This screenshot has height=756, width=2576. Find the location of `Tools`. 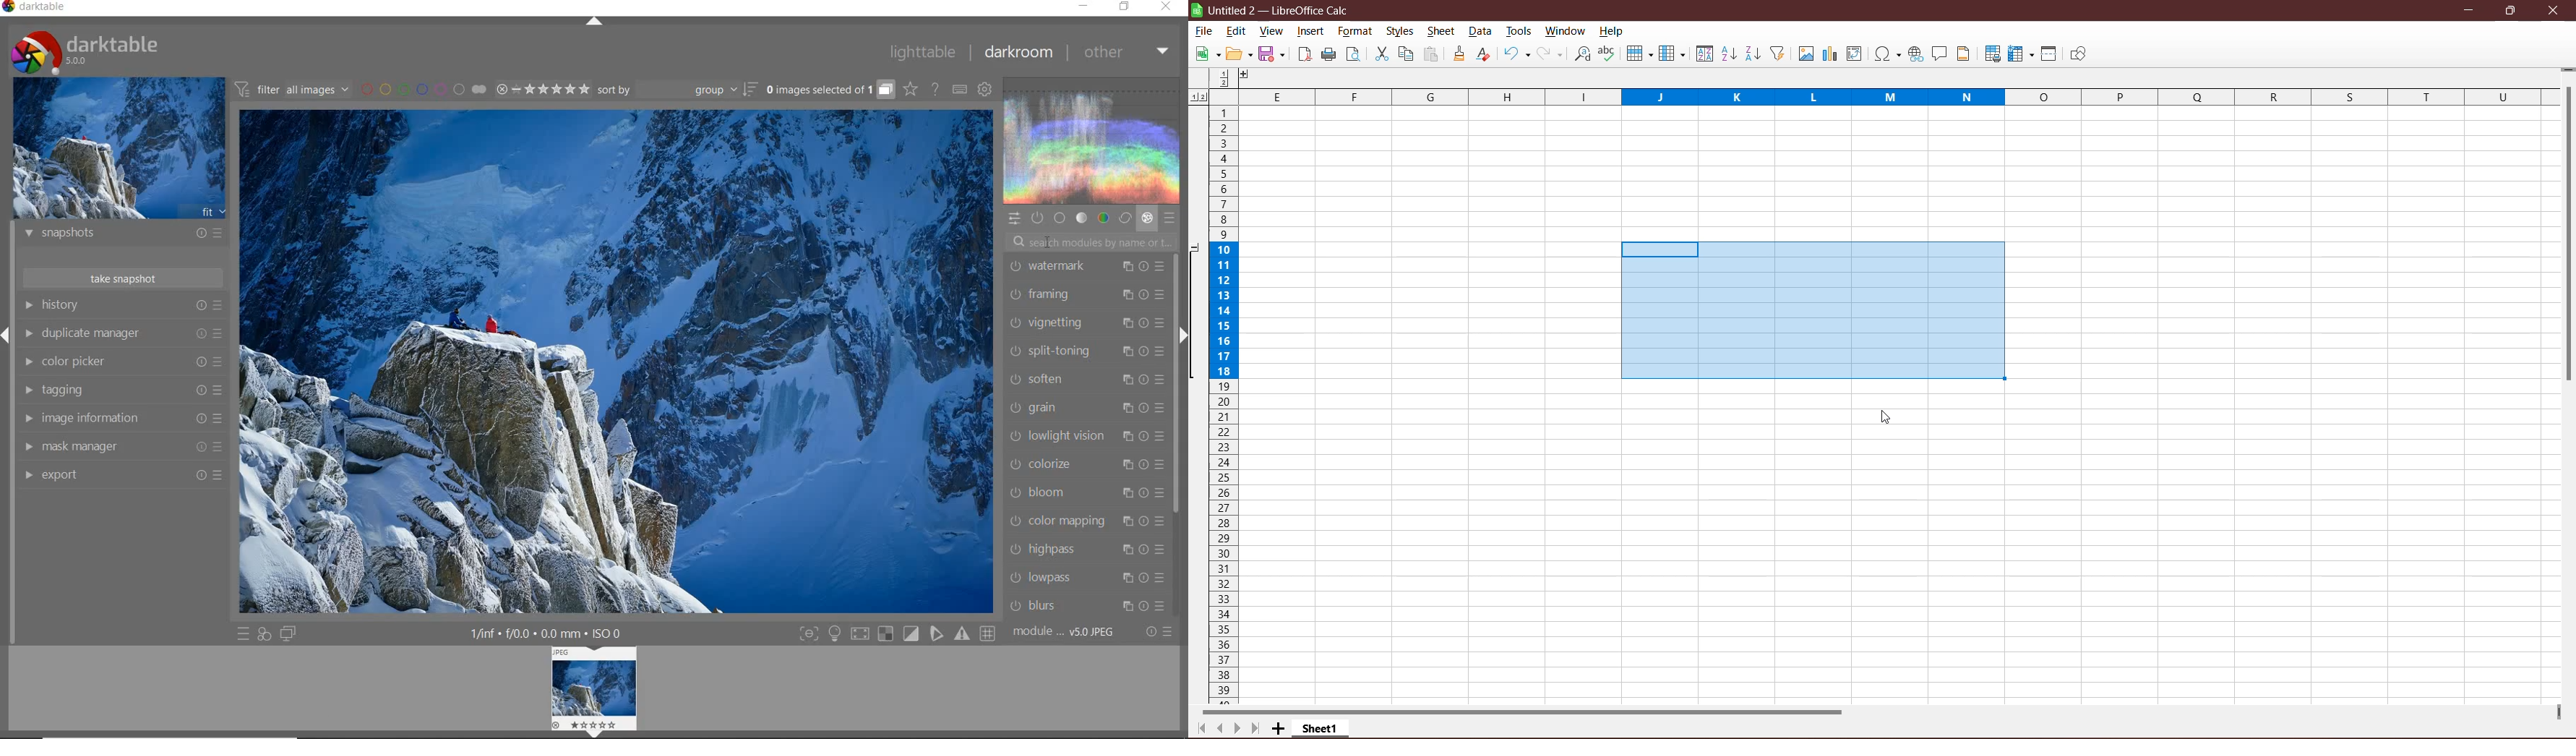

Tools is located at coordinates (1519, 30).